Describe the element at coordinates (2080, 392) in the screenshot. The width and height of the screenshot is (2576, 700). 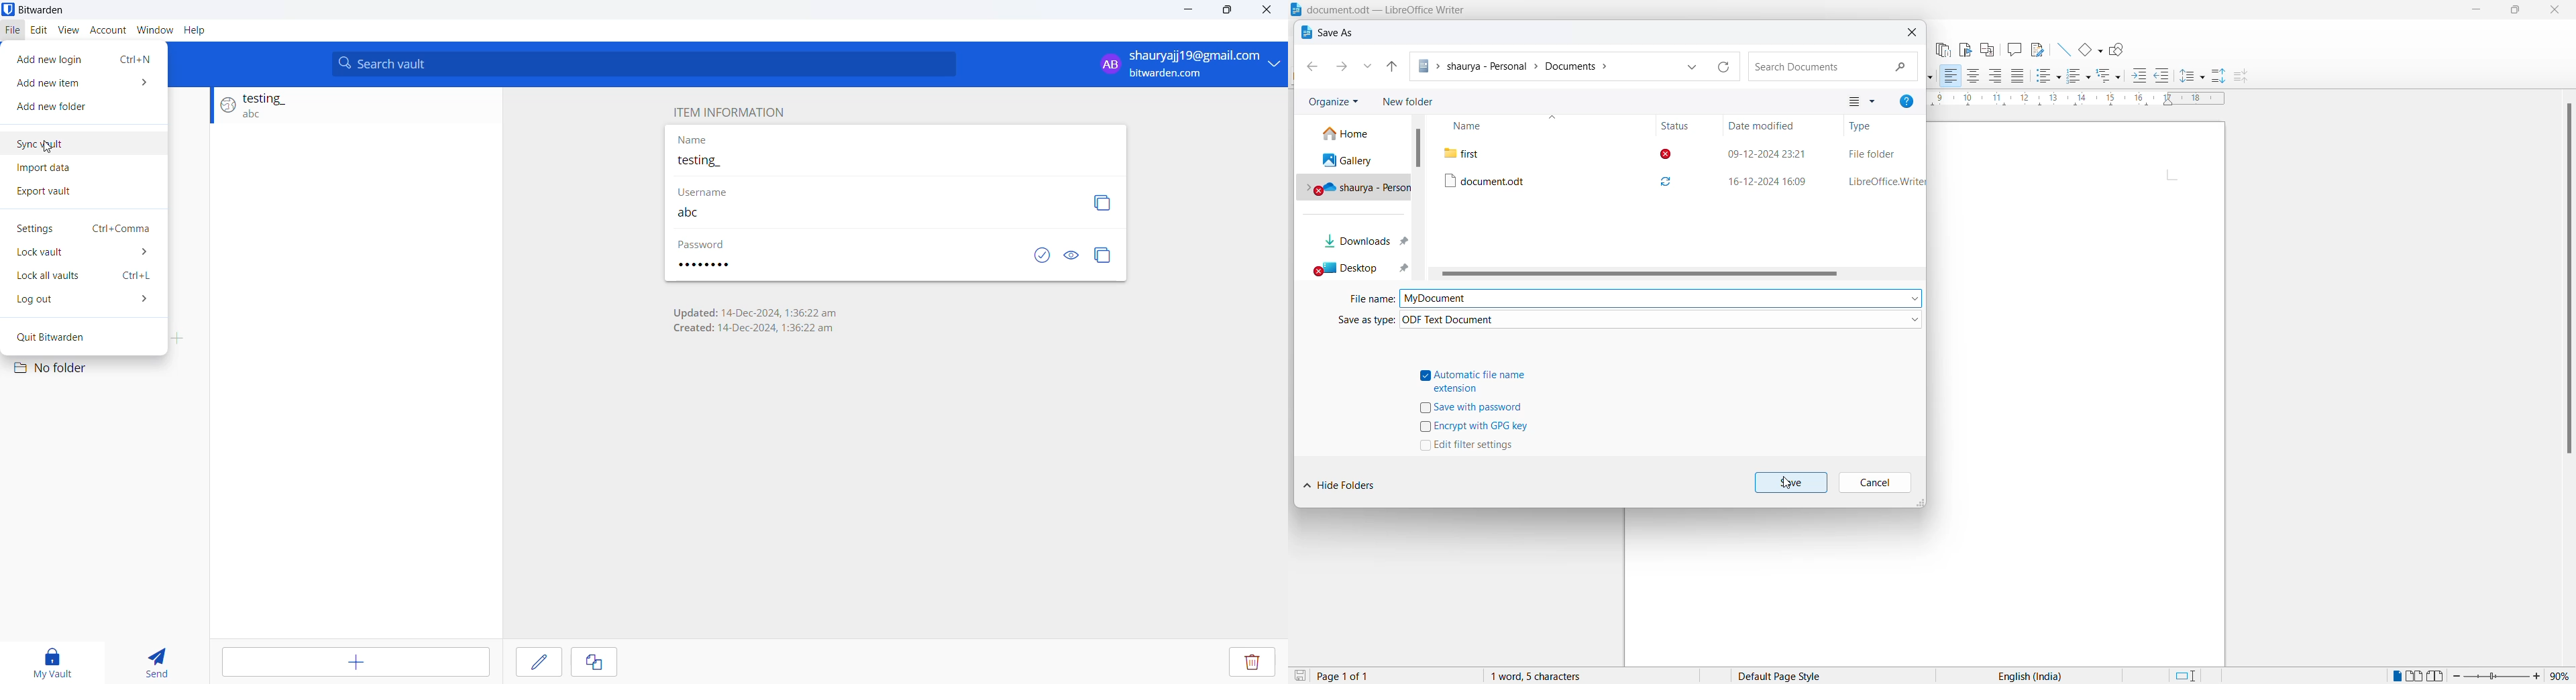
I see `page` at that location.